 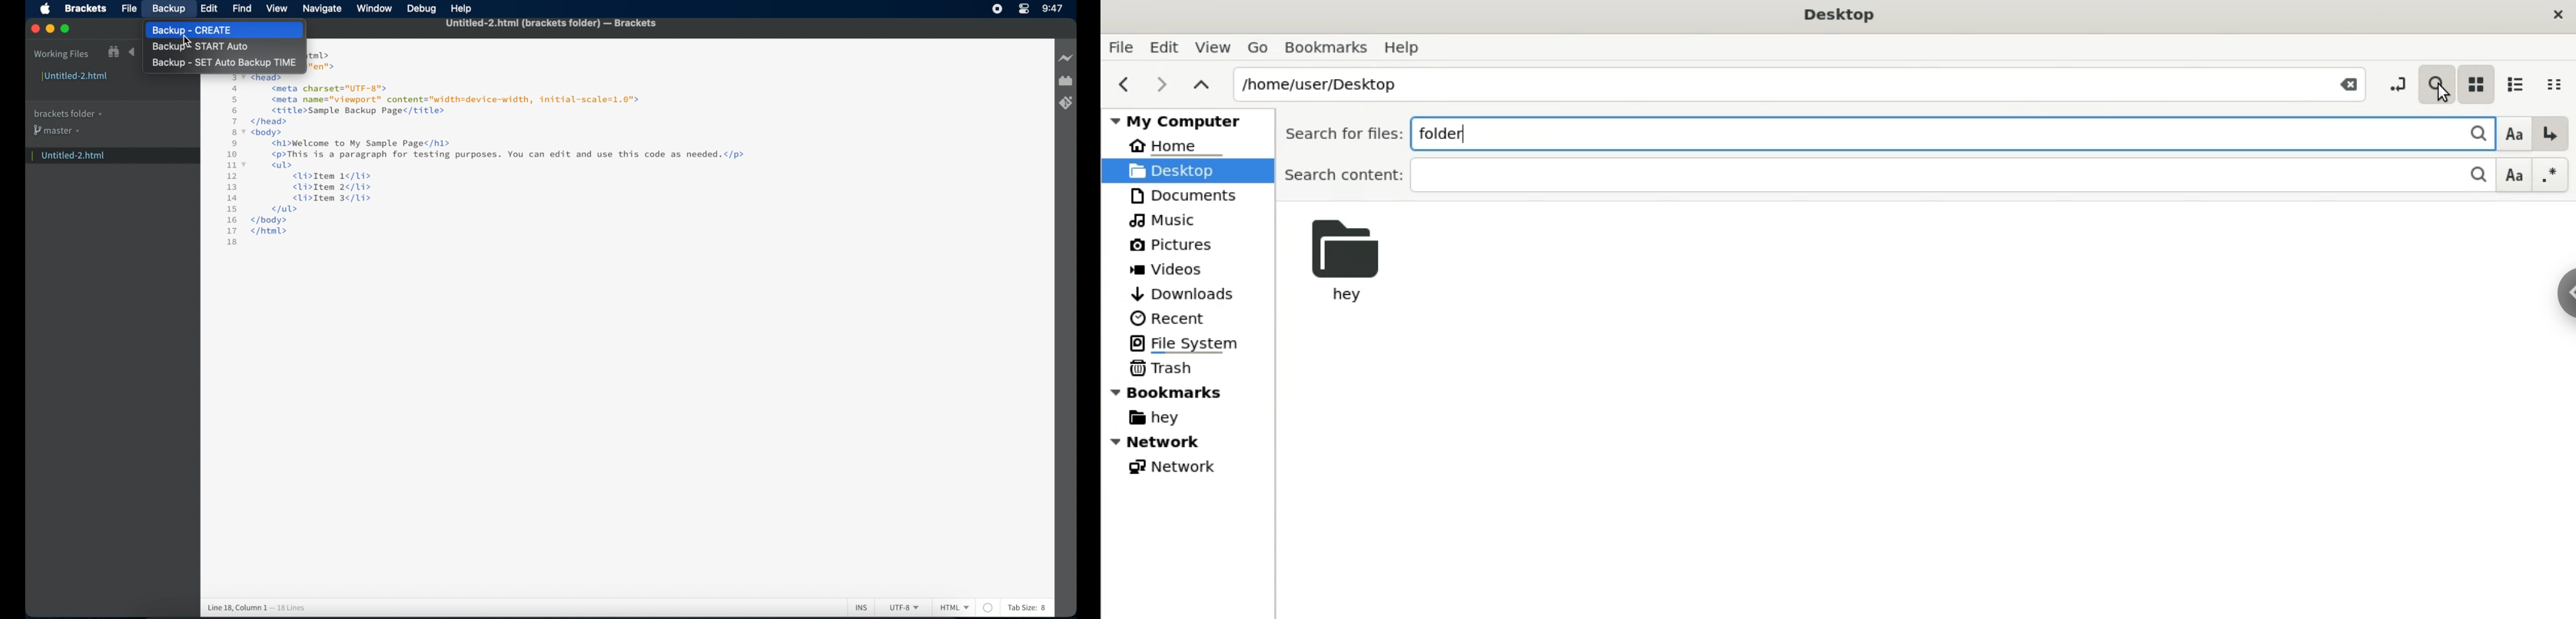 What do you see at coordinates (243, 9) in the screenshot?
I see `find` at bounding box center [243, 9].